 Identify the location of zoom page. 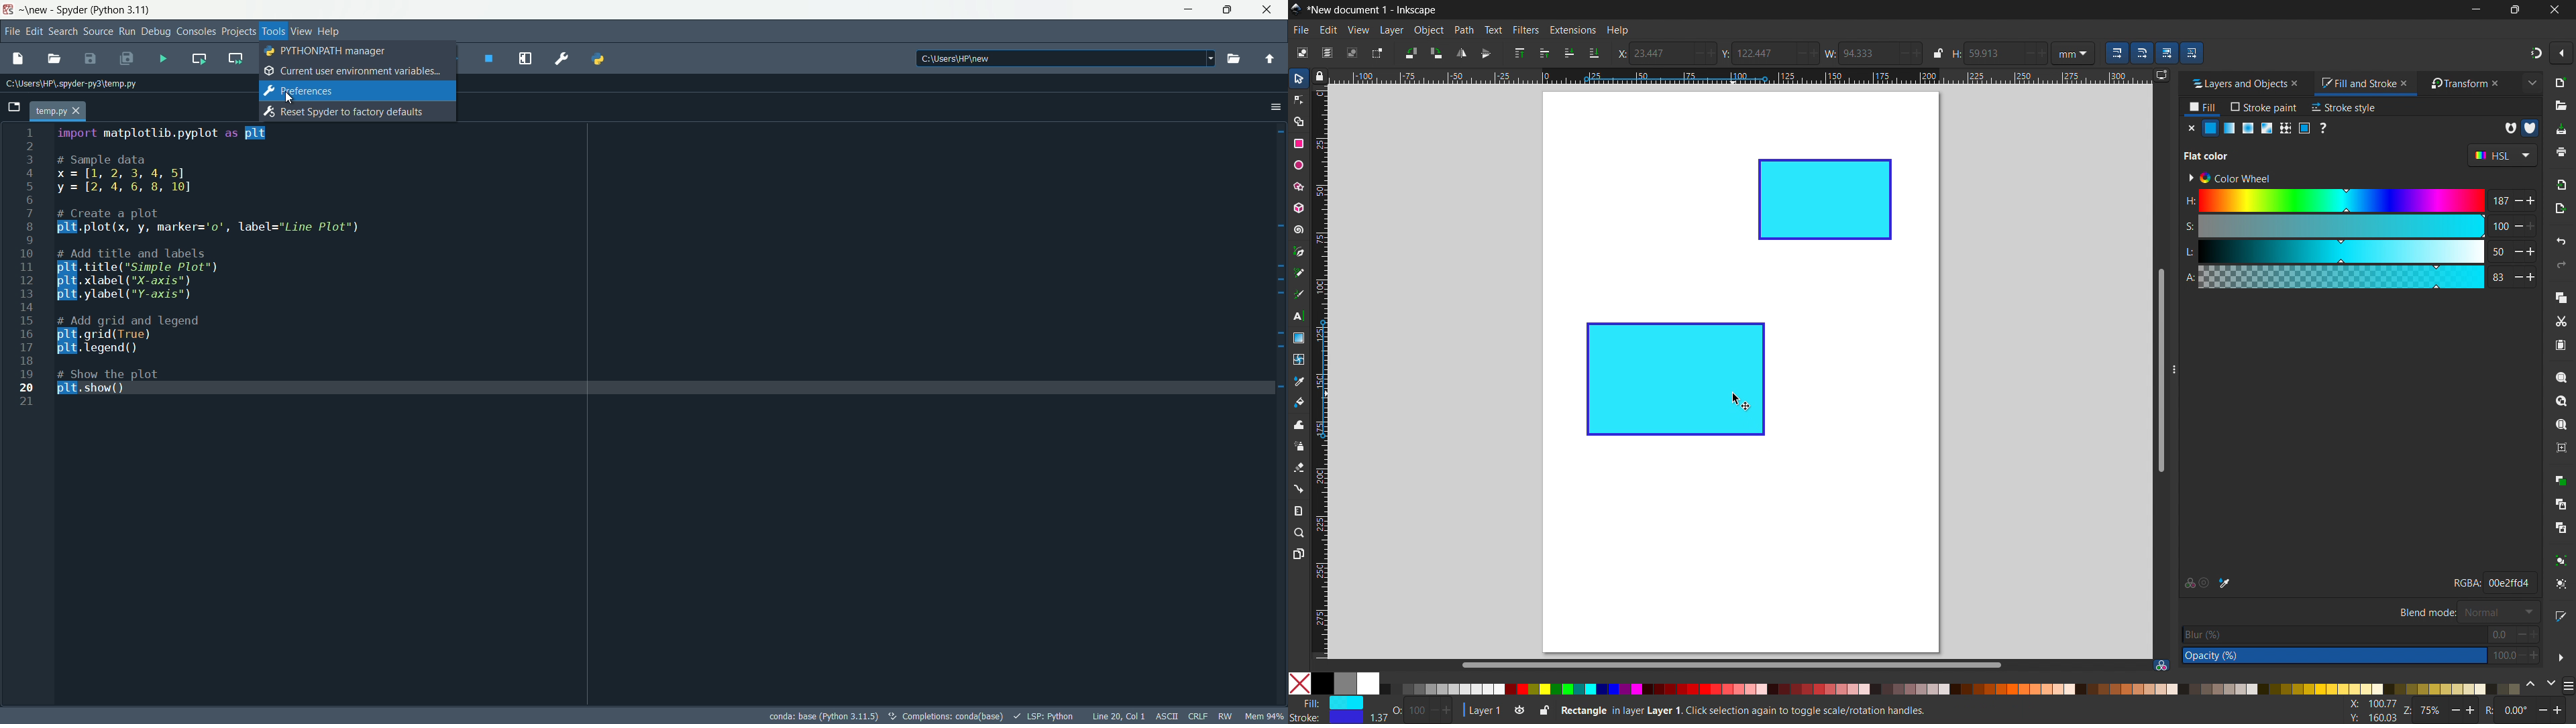
(2561, 425).